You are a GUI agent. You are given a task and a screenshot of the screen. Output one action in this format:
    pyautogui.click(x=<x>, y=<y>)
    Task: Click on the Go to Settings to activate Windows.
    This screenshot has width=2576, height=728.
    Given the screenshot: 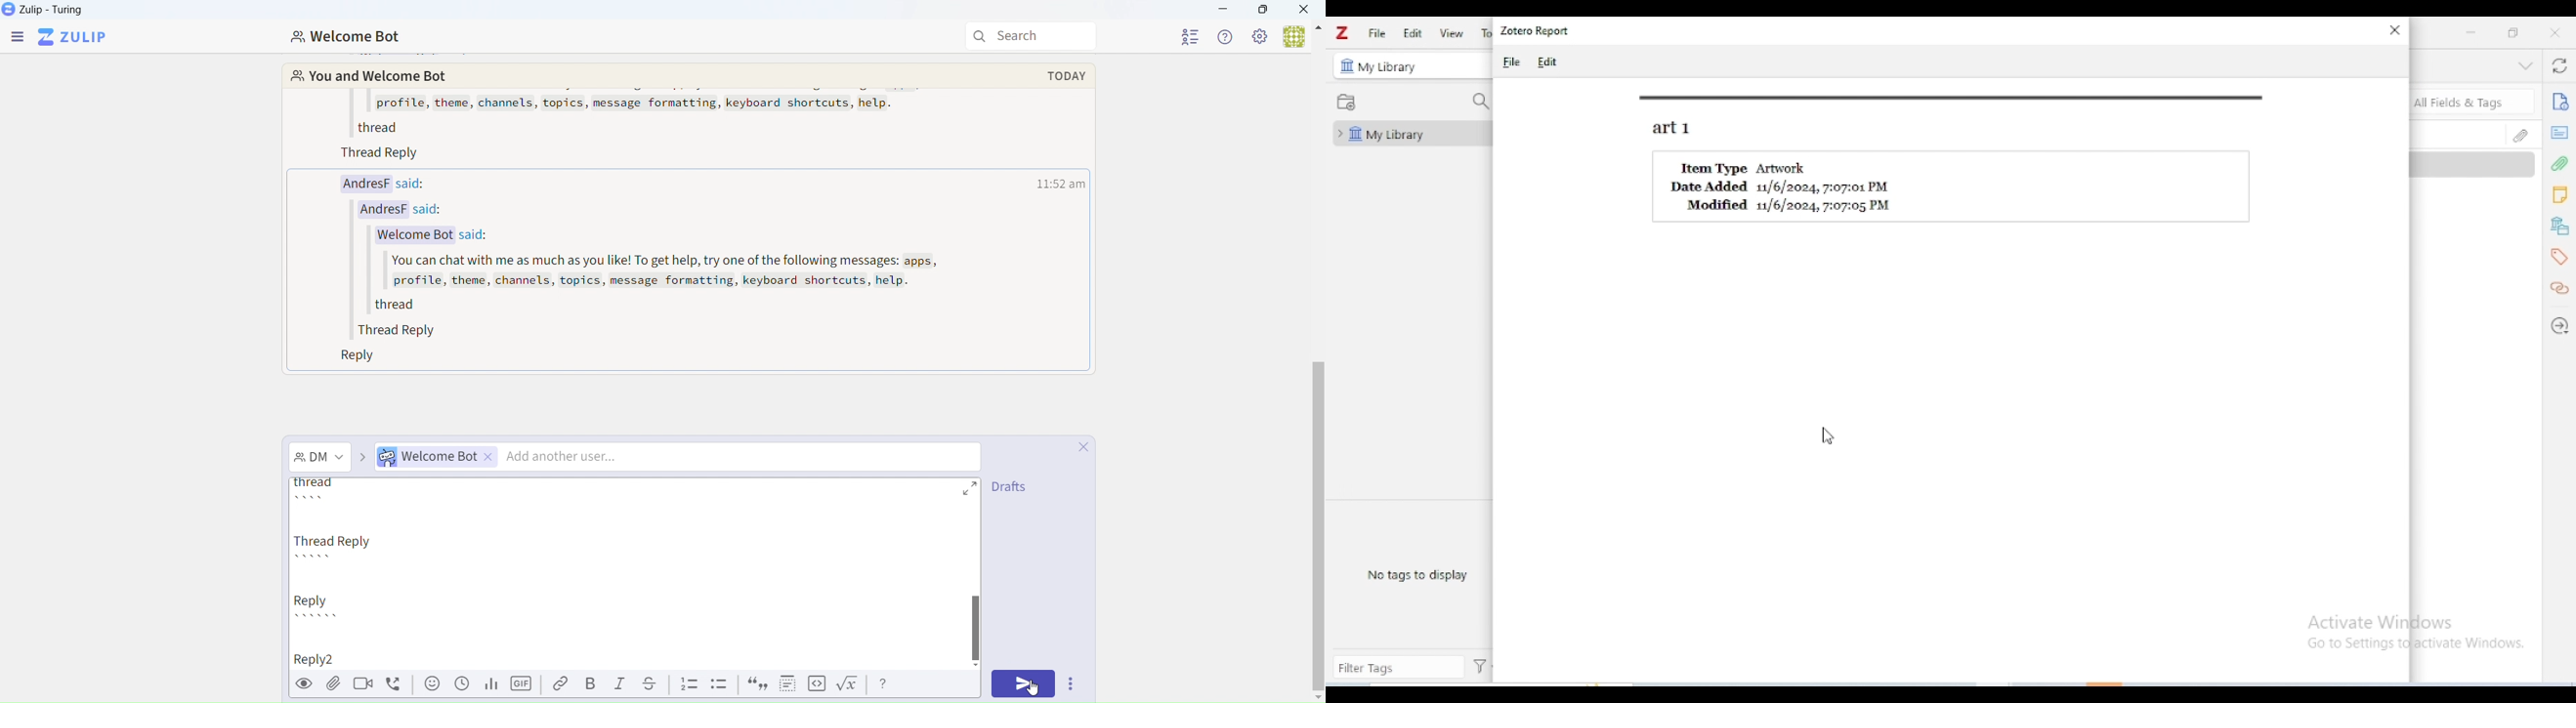 What is the action you would take?
    pyautogui.click(x=2419, y=644)
    